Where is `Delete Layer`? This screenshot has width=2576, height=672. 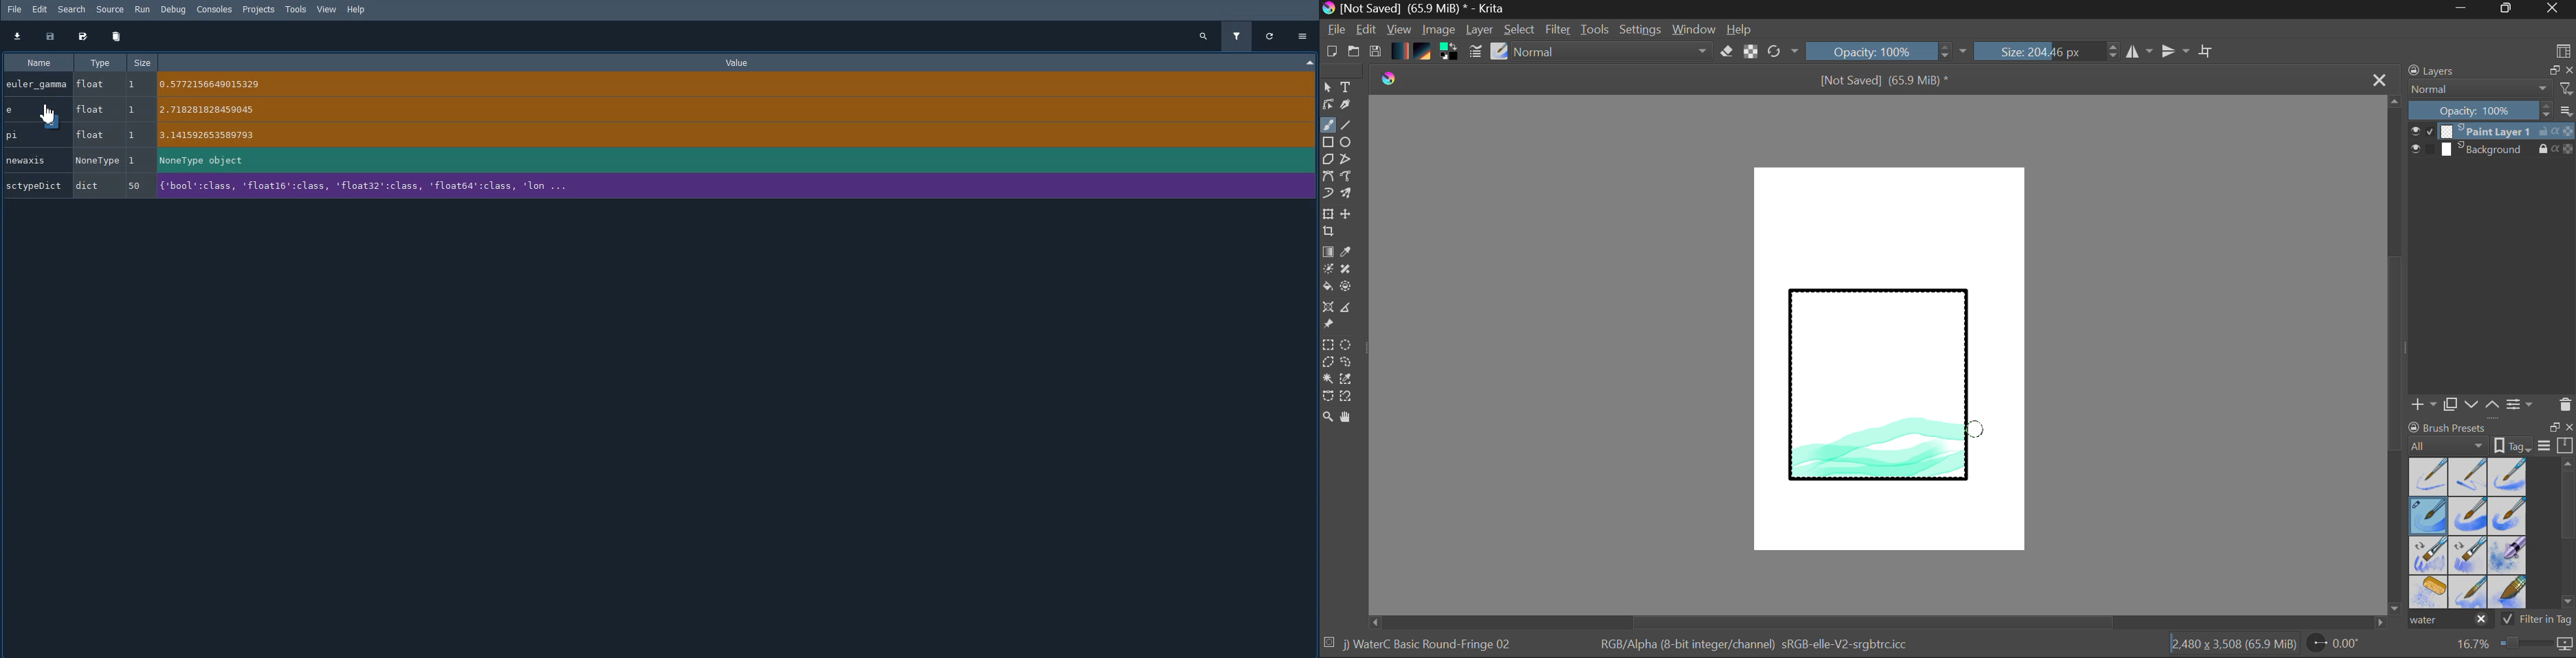 Delete Layer is located at coordinates (2566, 405).